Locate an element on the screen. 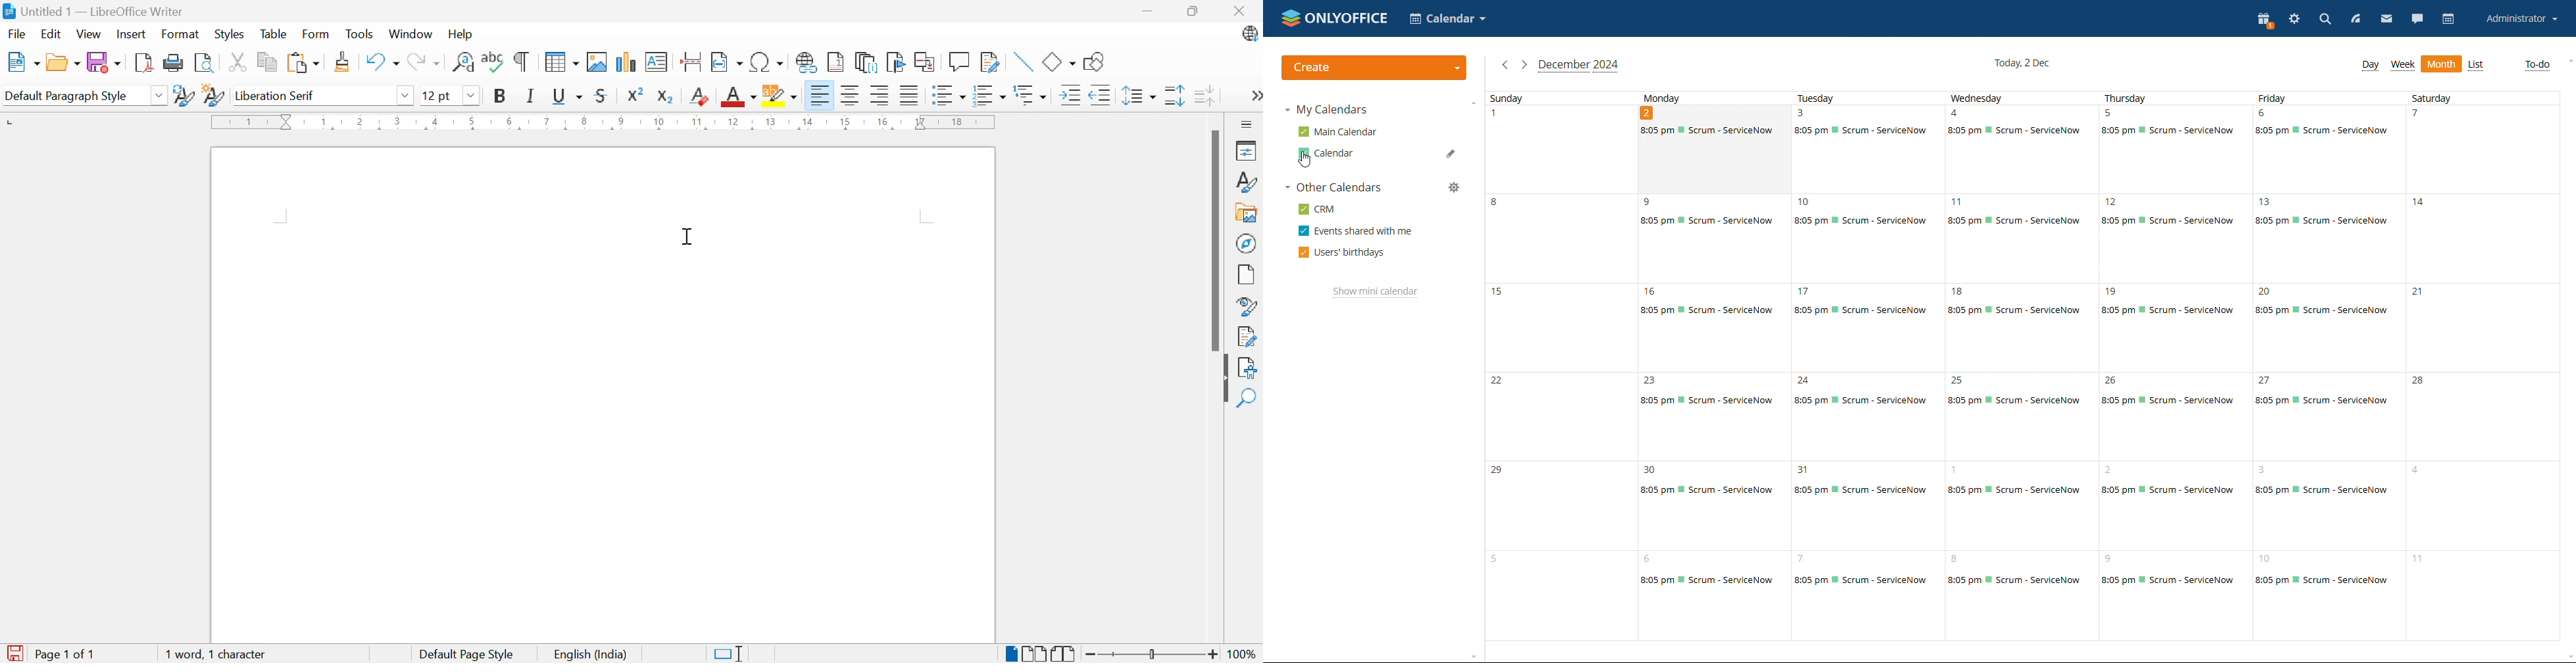  list view is located at coordinates (2476, 65).